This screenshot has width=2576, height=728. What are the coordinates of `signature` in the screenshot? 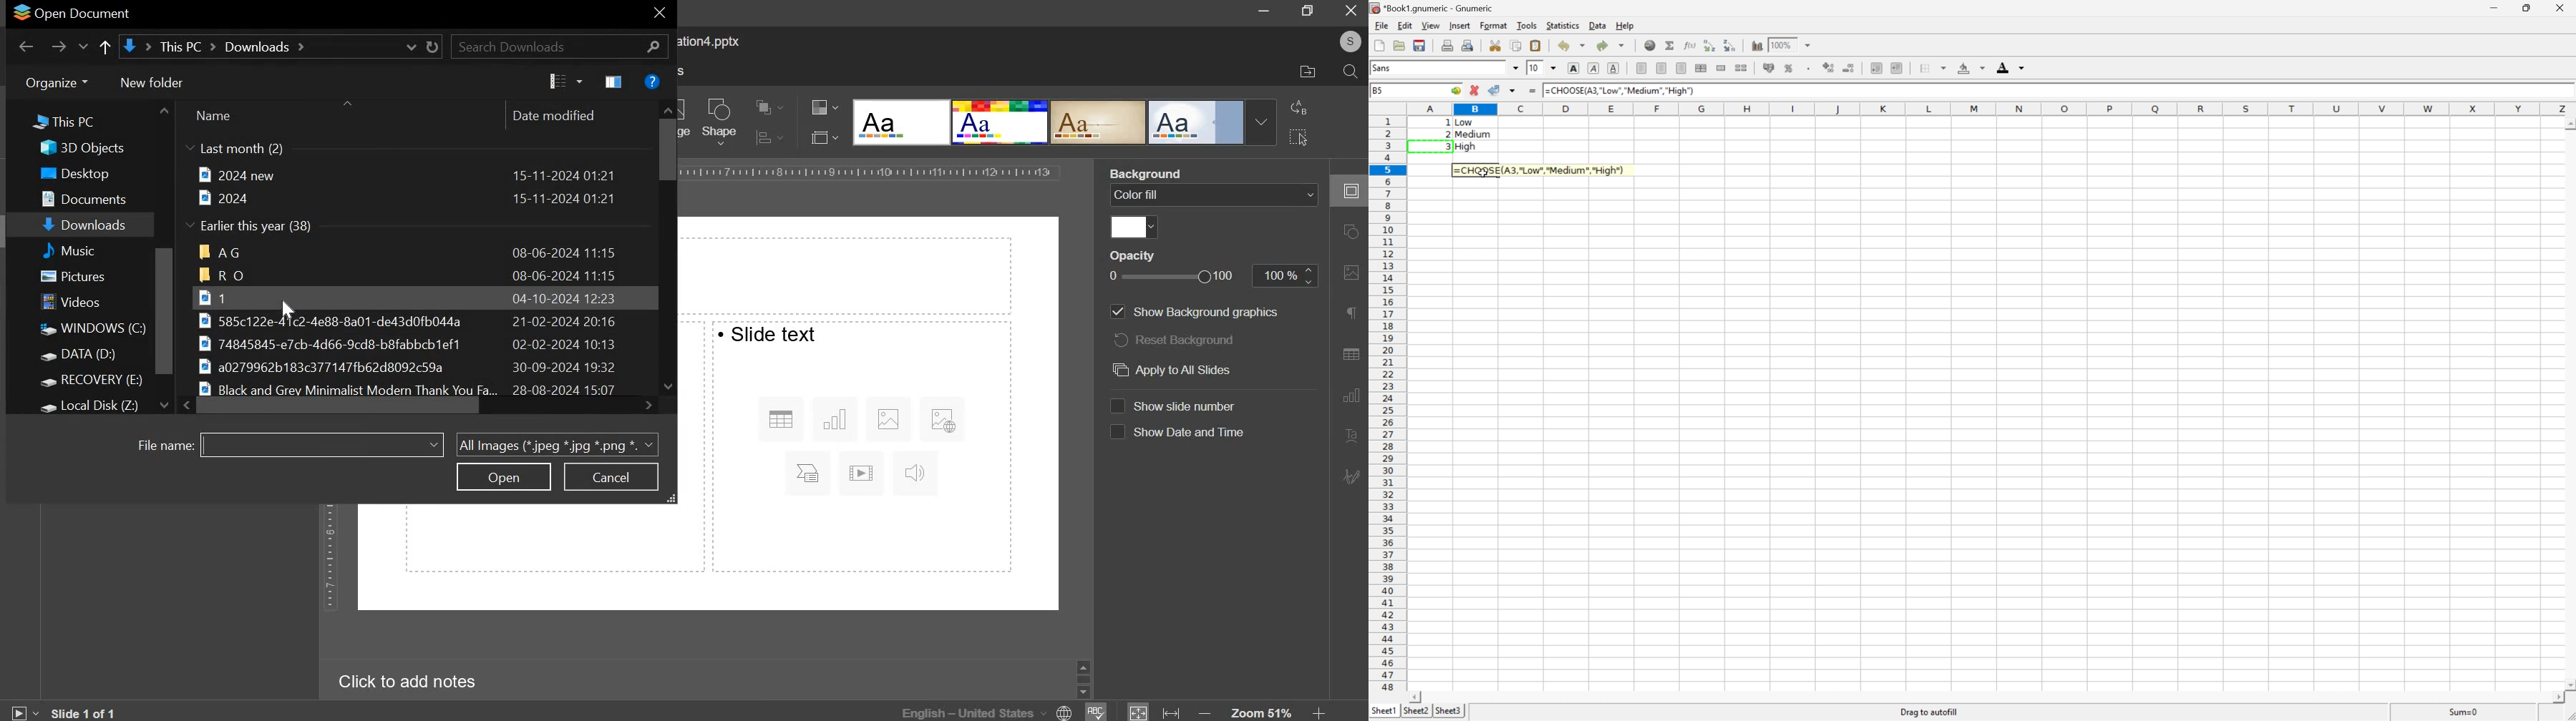 It's located at (1353, 476).